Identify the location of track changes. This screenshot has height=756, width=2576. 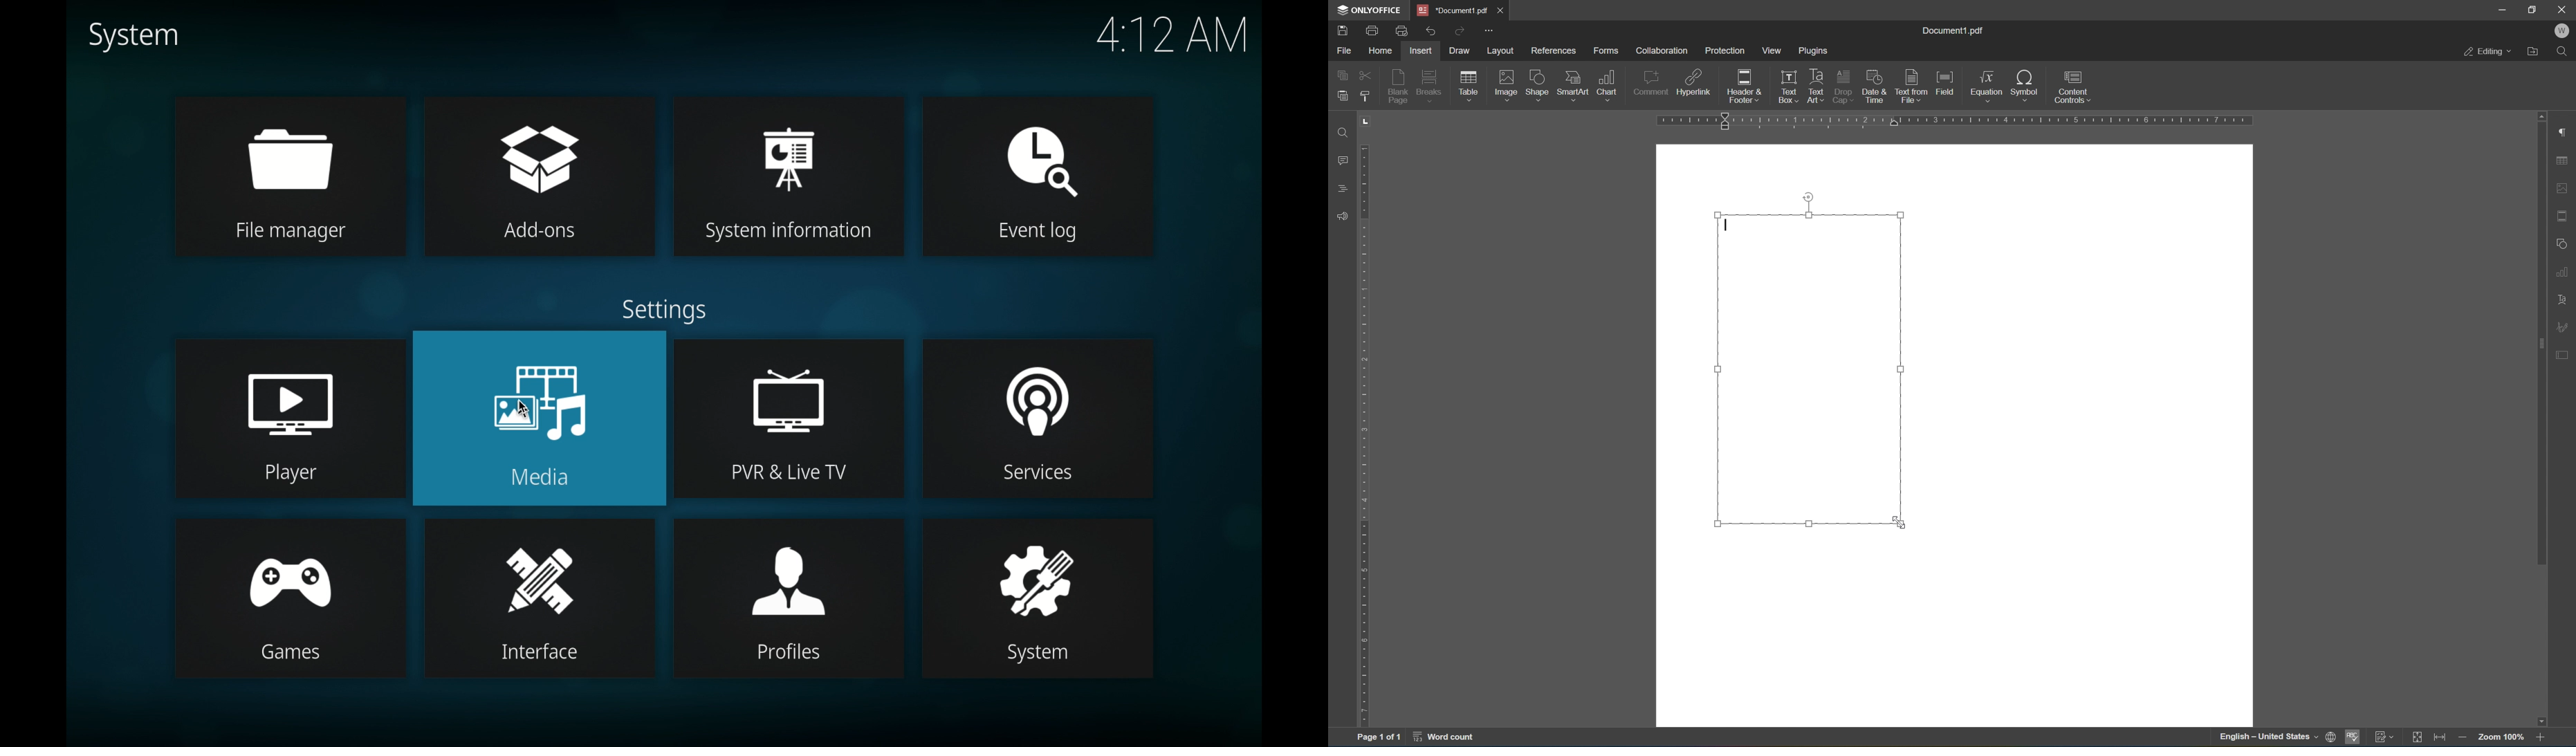
(2385, 738).